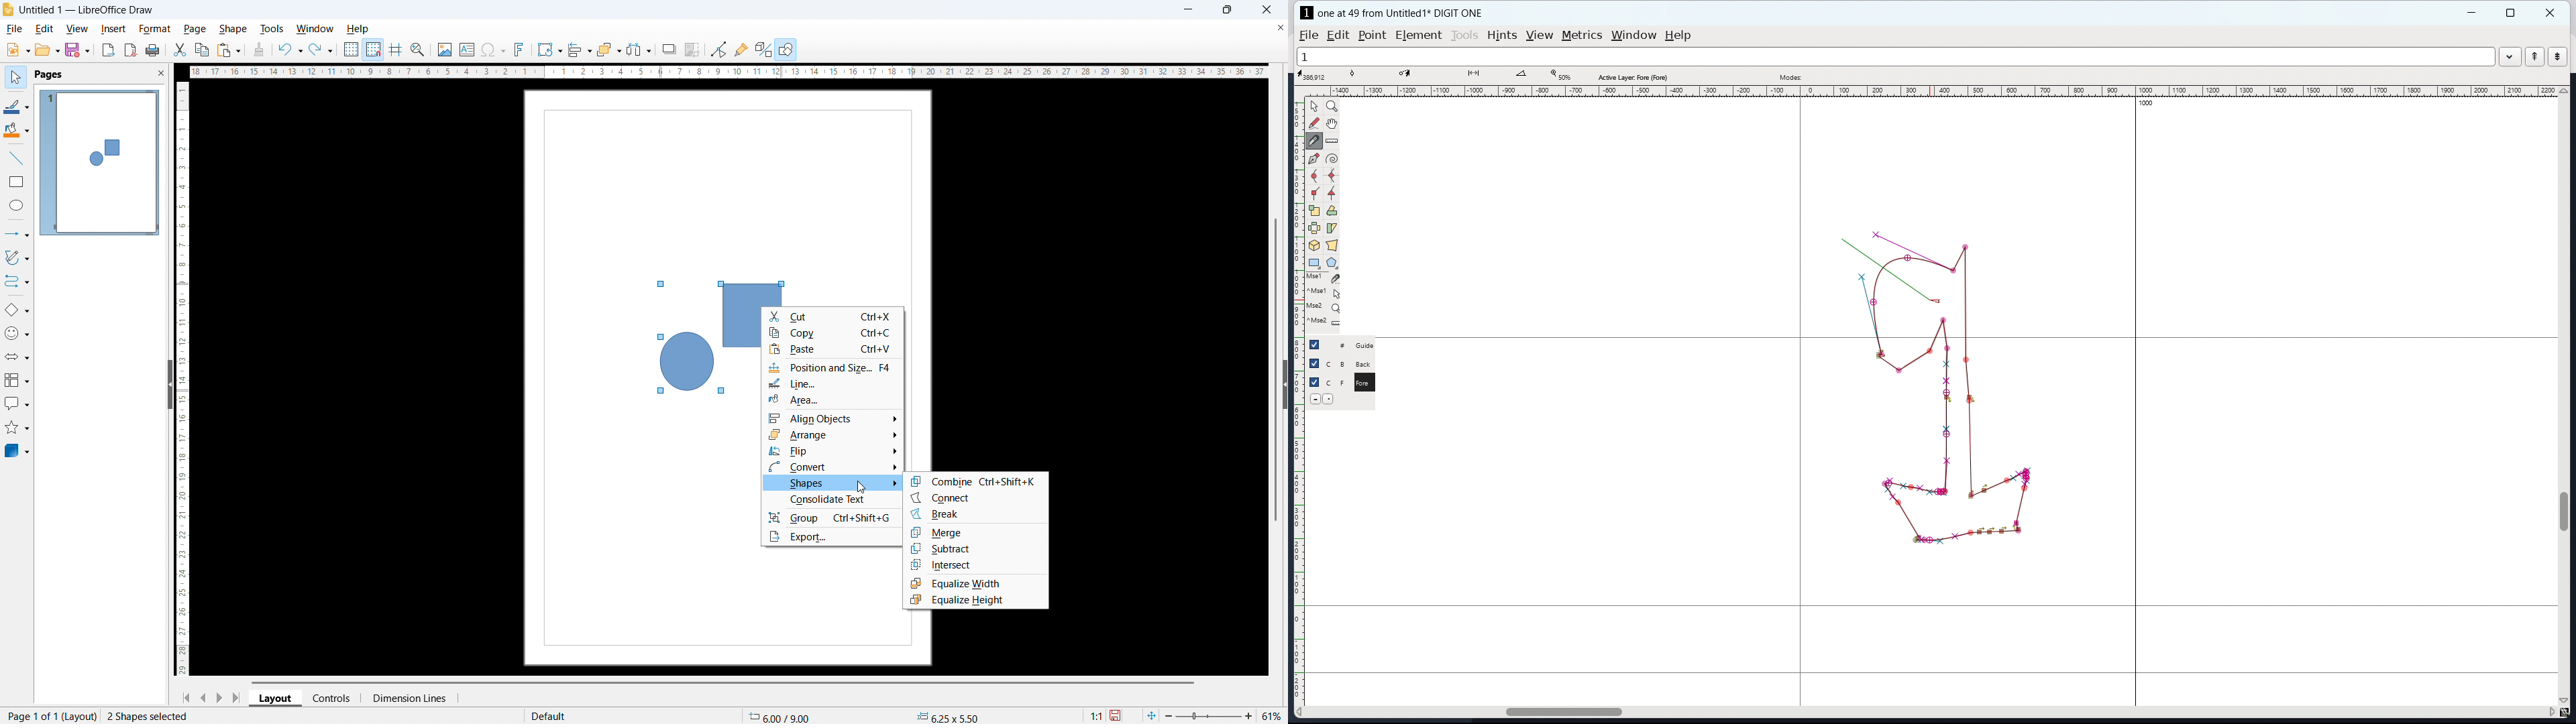 This screenshot has height=728, width=2576. Describe the element at coordinates (180, 50) in the screenshot. I see `cut` at that location.